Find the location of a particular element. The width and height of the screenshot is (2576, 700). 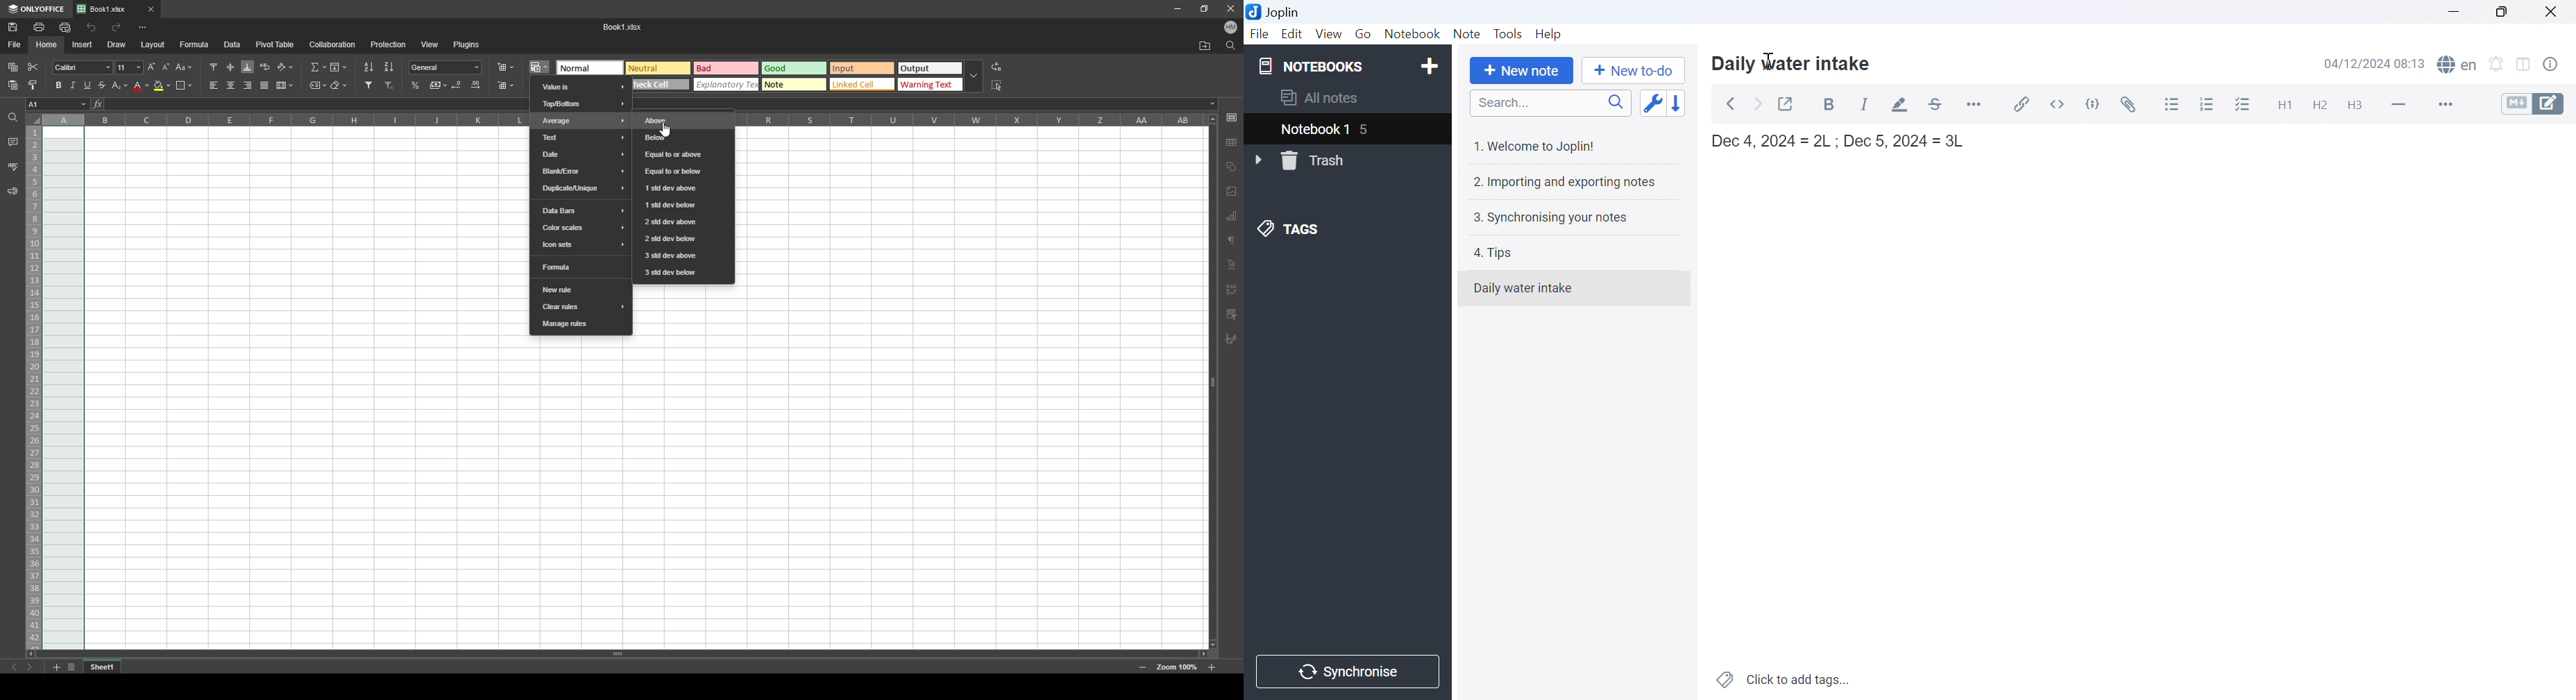

Go is located at coordinates (1365, 35).